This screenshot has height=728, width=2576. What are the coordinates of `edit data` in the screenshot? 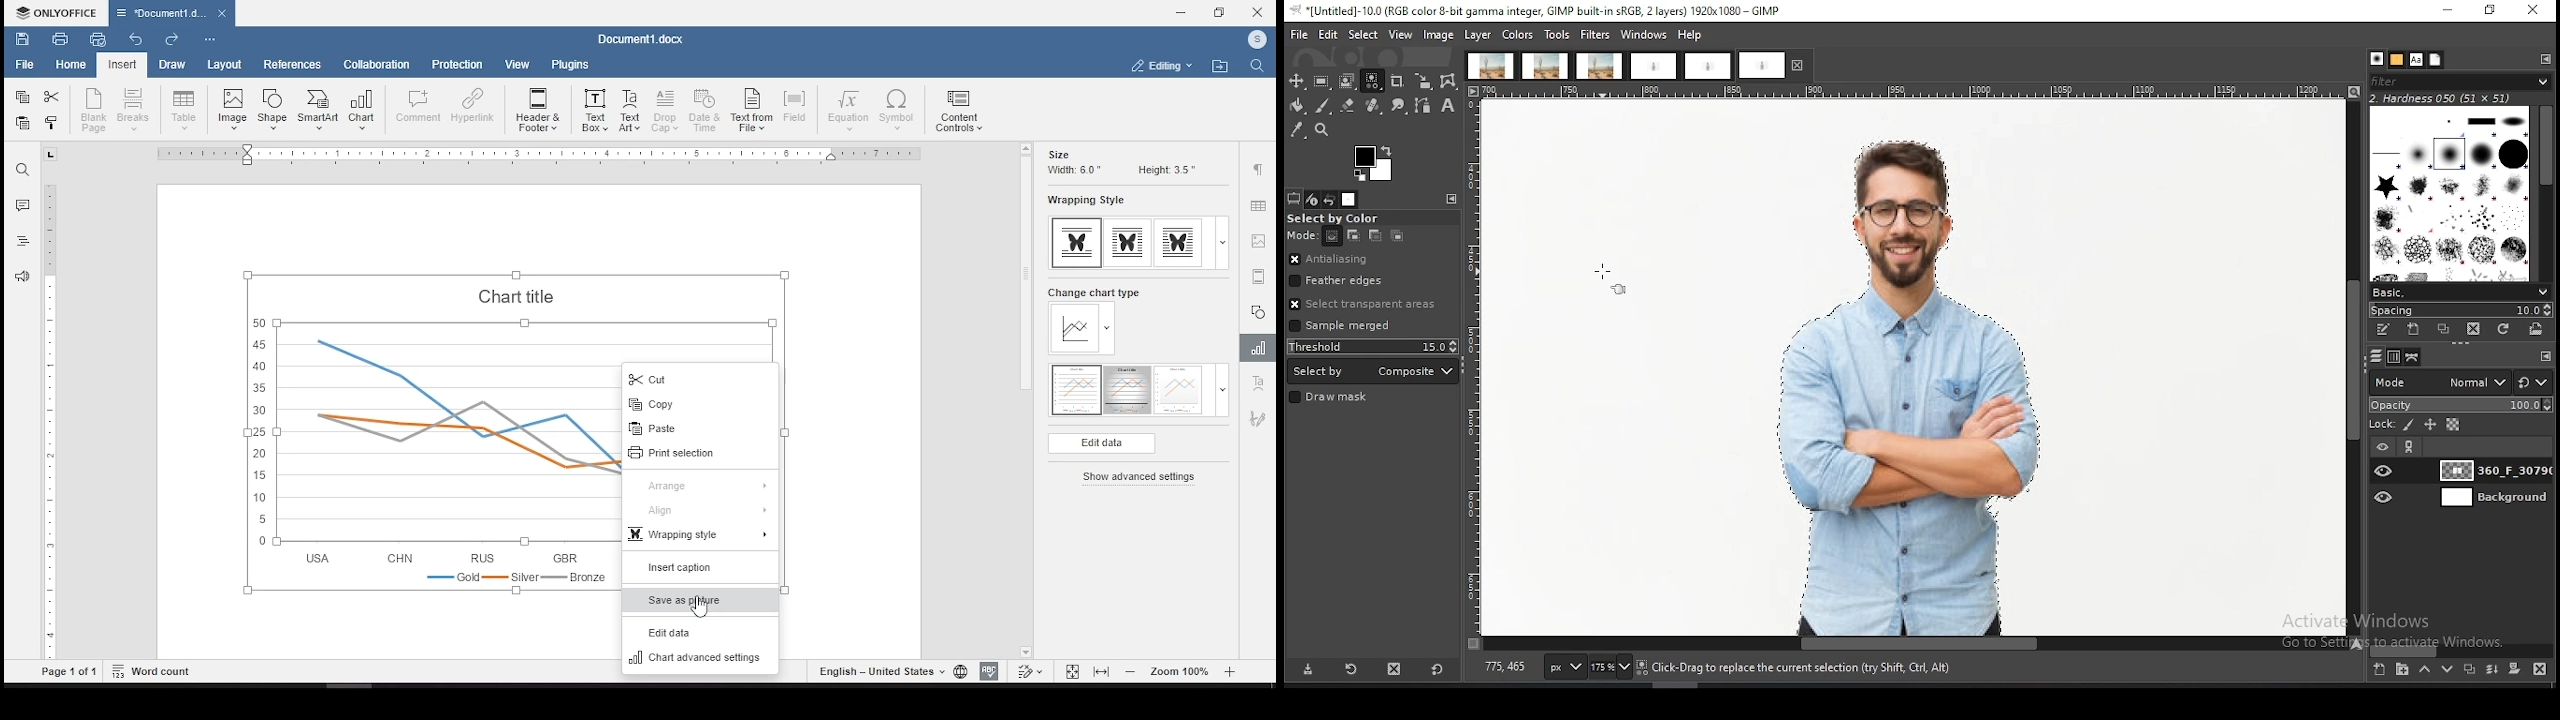 It's located at (1101, 444).